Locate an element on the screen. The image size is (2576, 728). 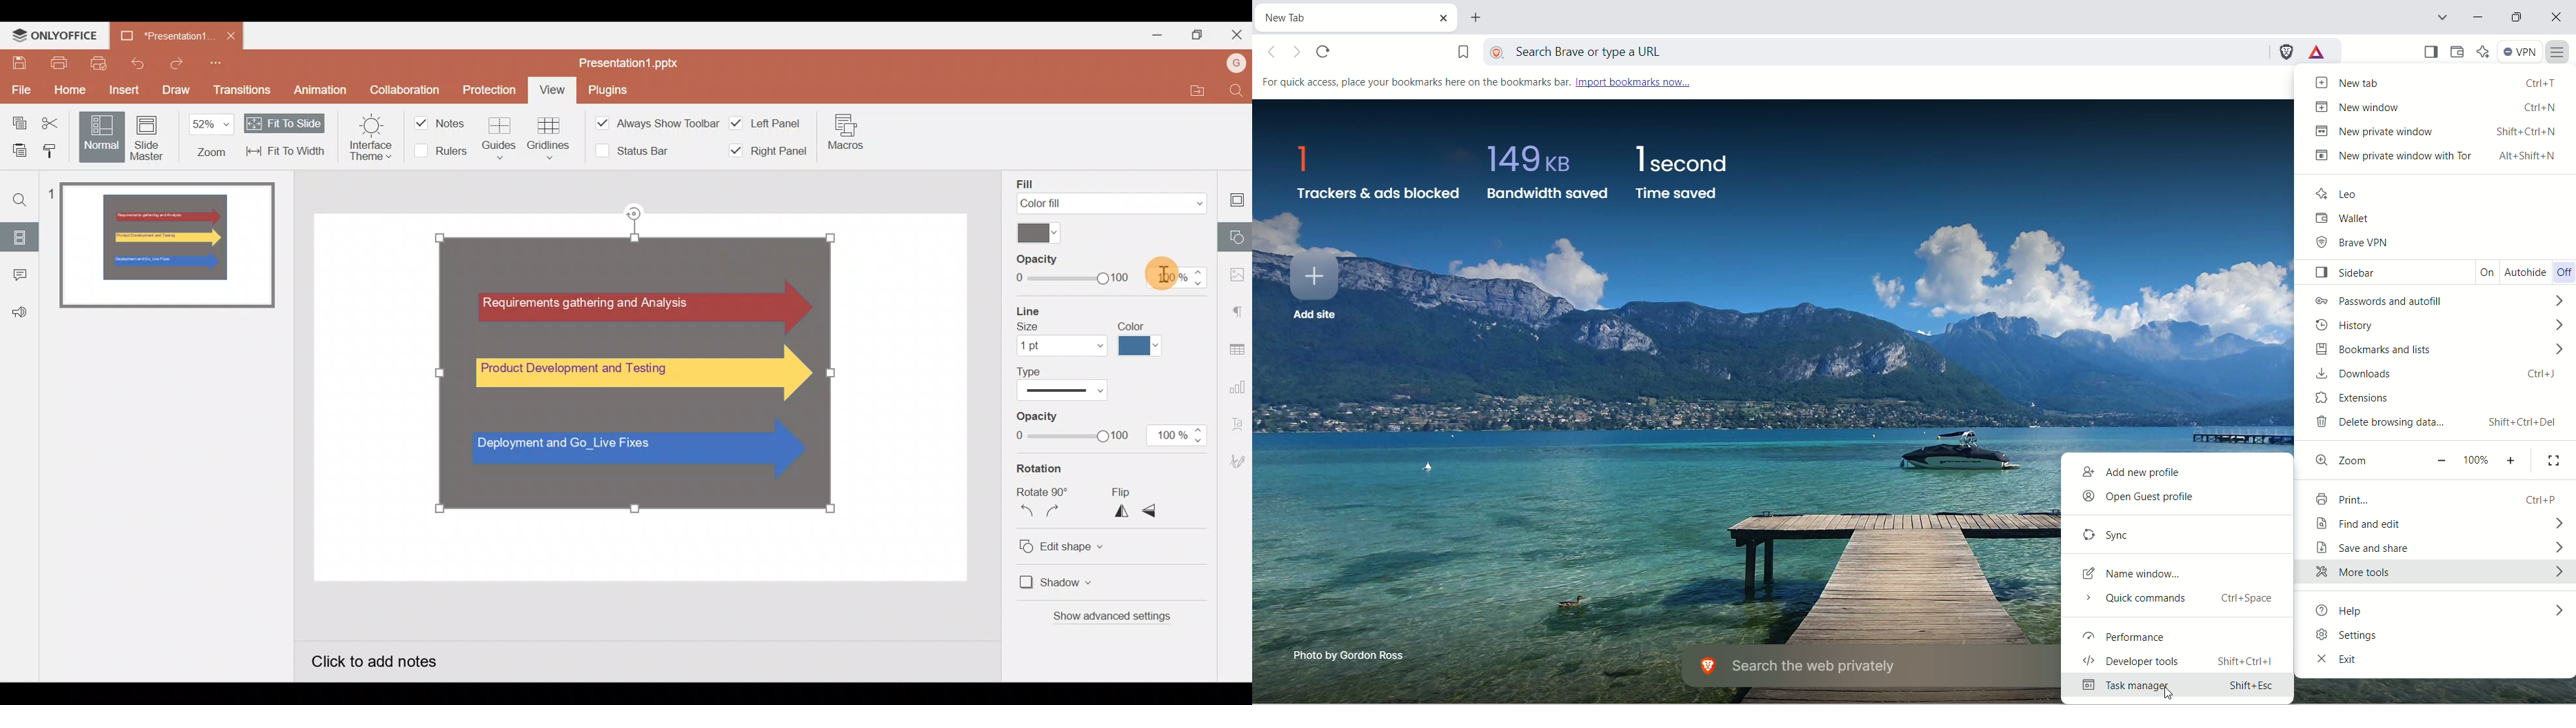
trackers and ads blocked is located at coordinates (1377, 175).